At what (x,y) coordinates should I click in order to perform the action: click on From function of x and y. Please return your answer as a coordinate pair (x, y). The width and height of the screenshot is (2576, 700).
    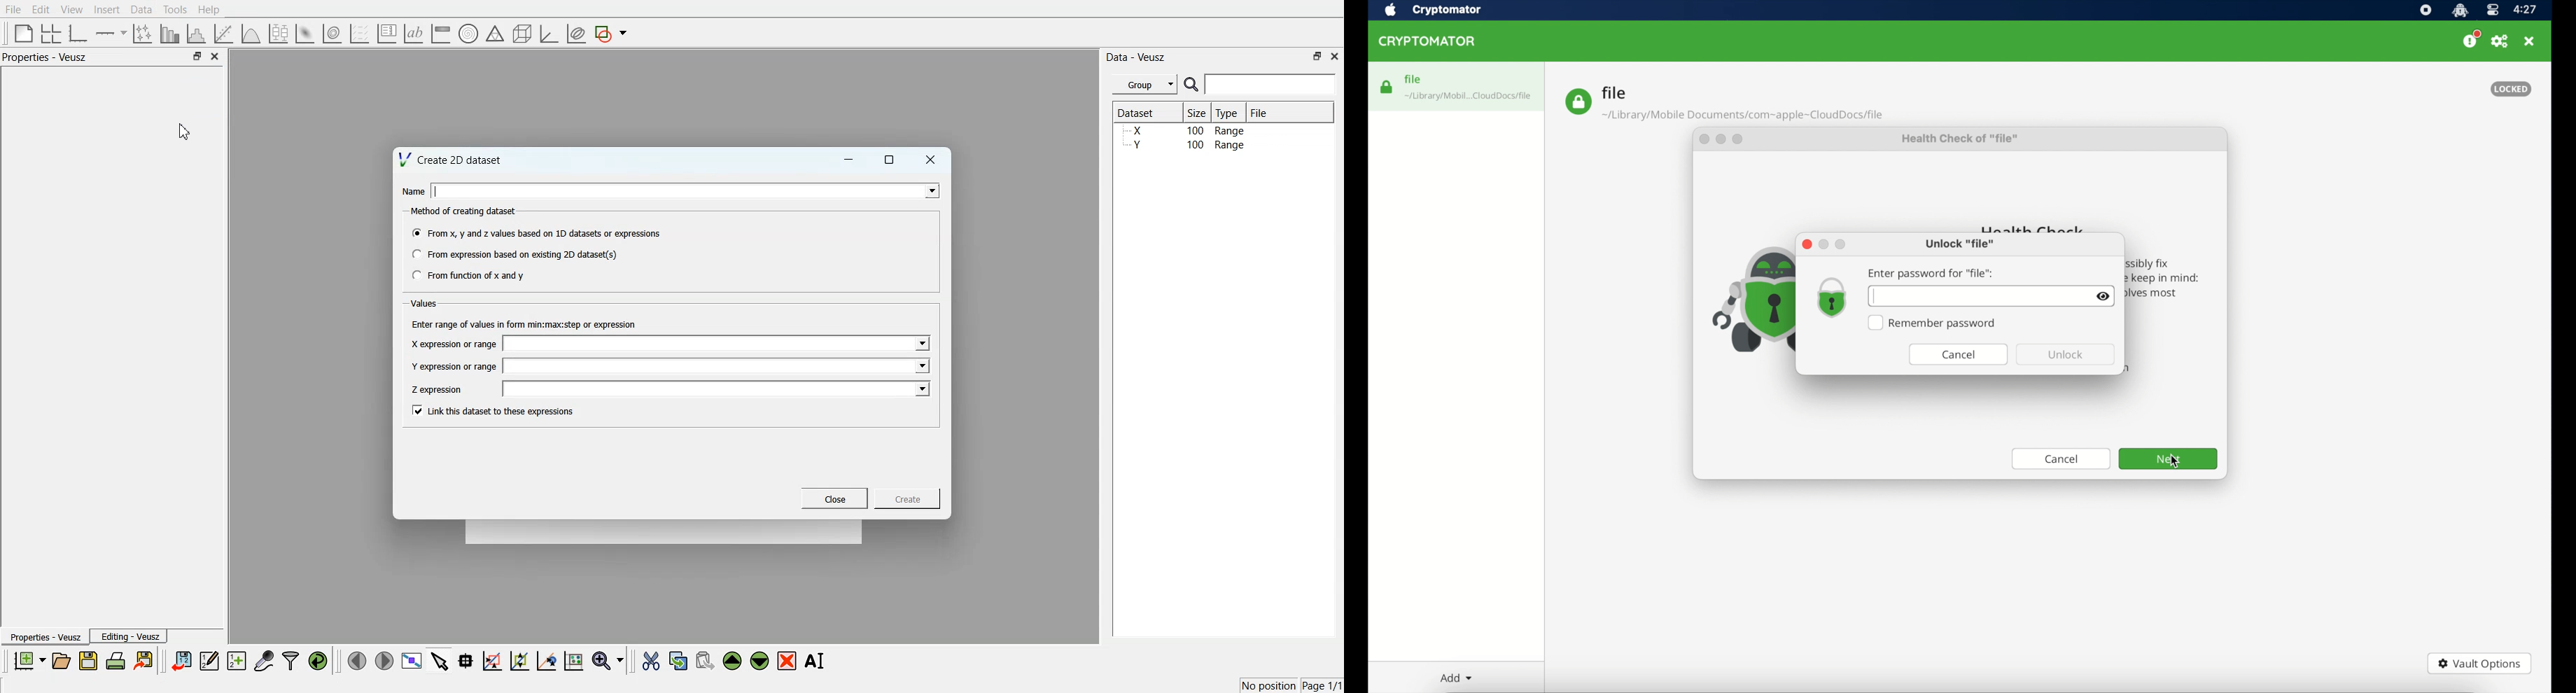
    Looking at the image, I should click on (470, 274).